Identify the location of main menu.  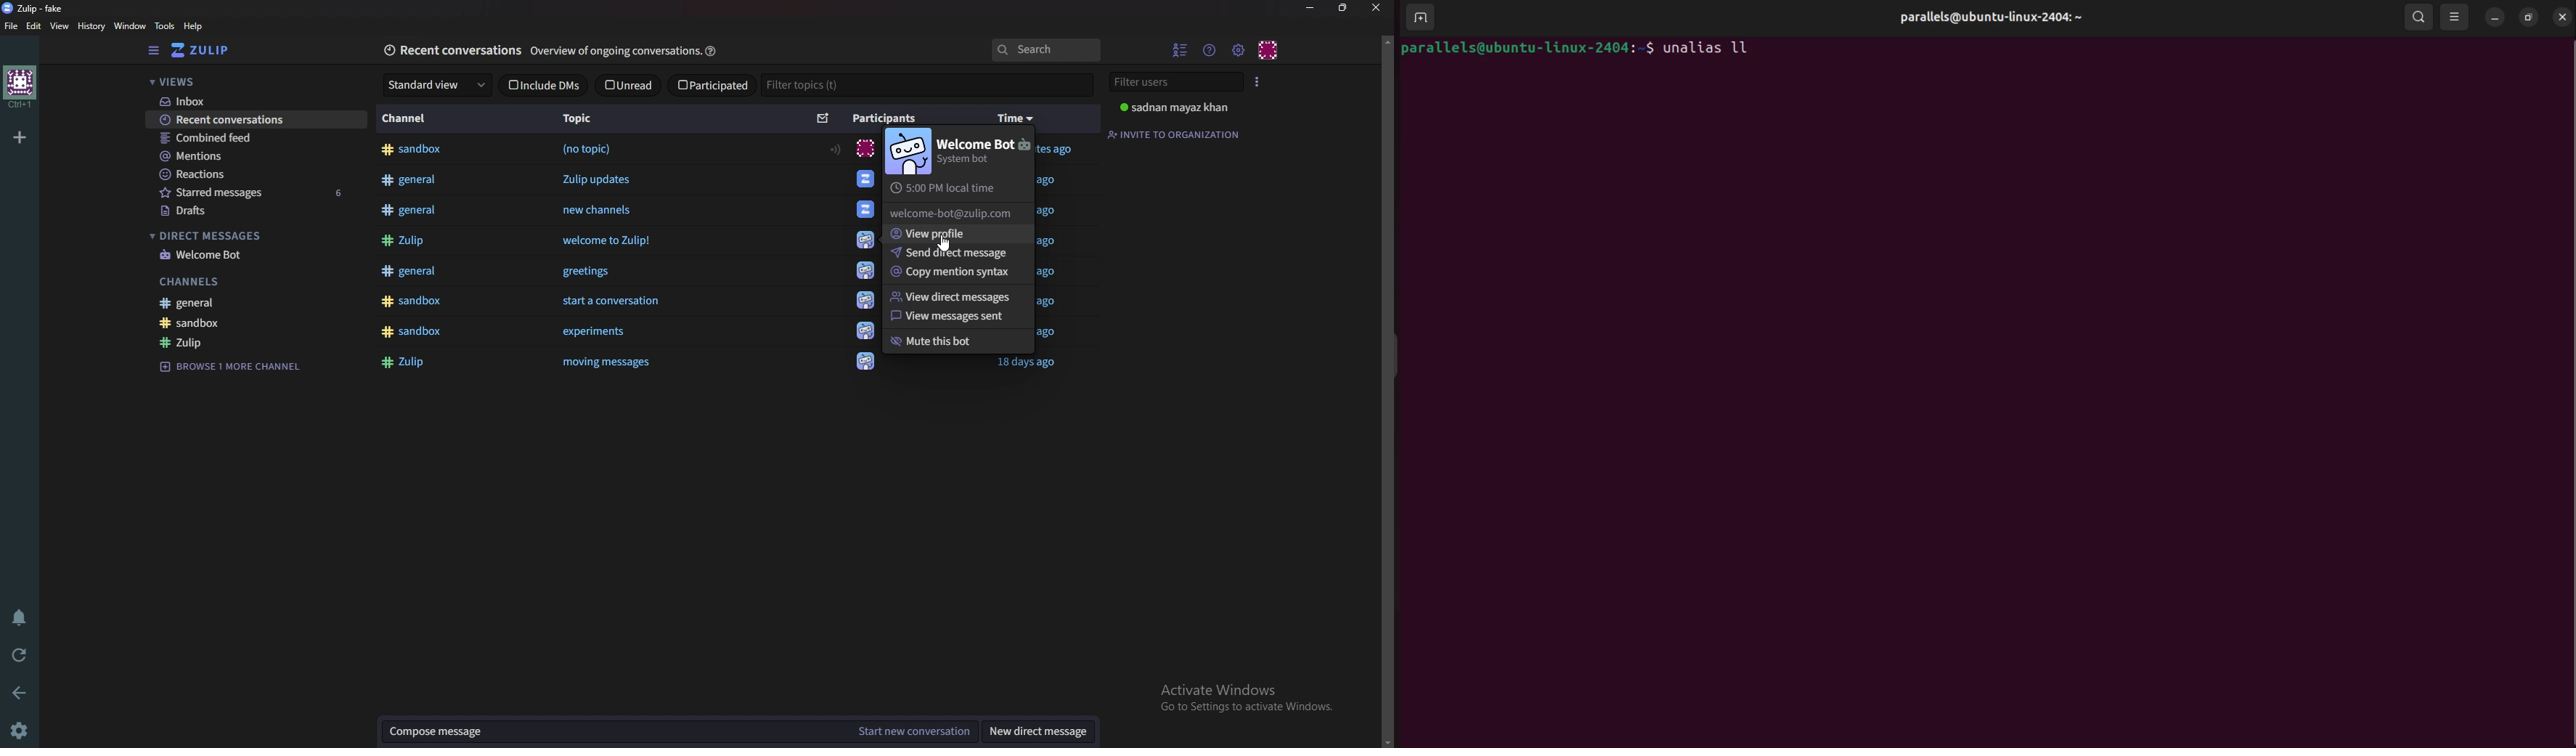
(1239, 47).